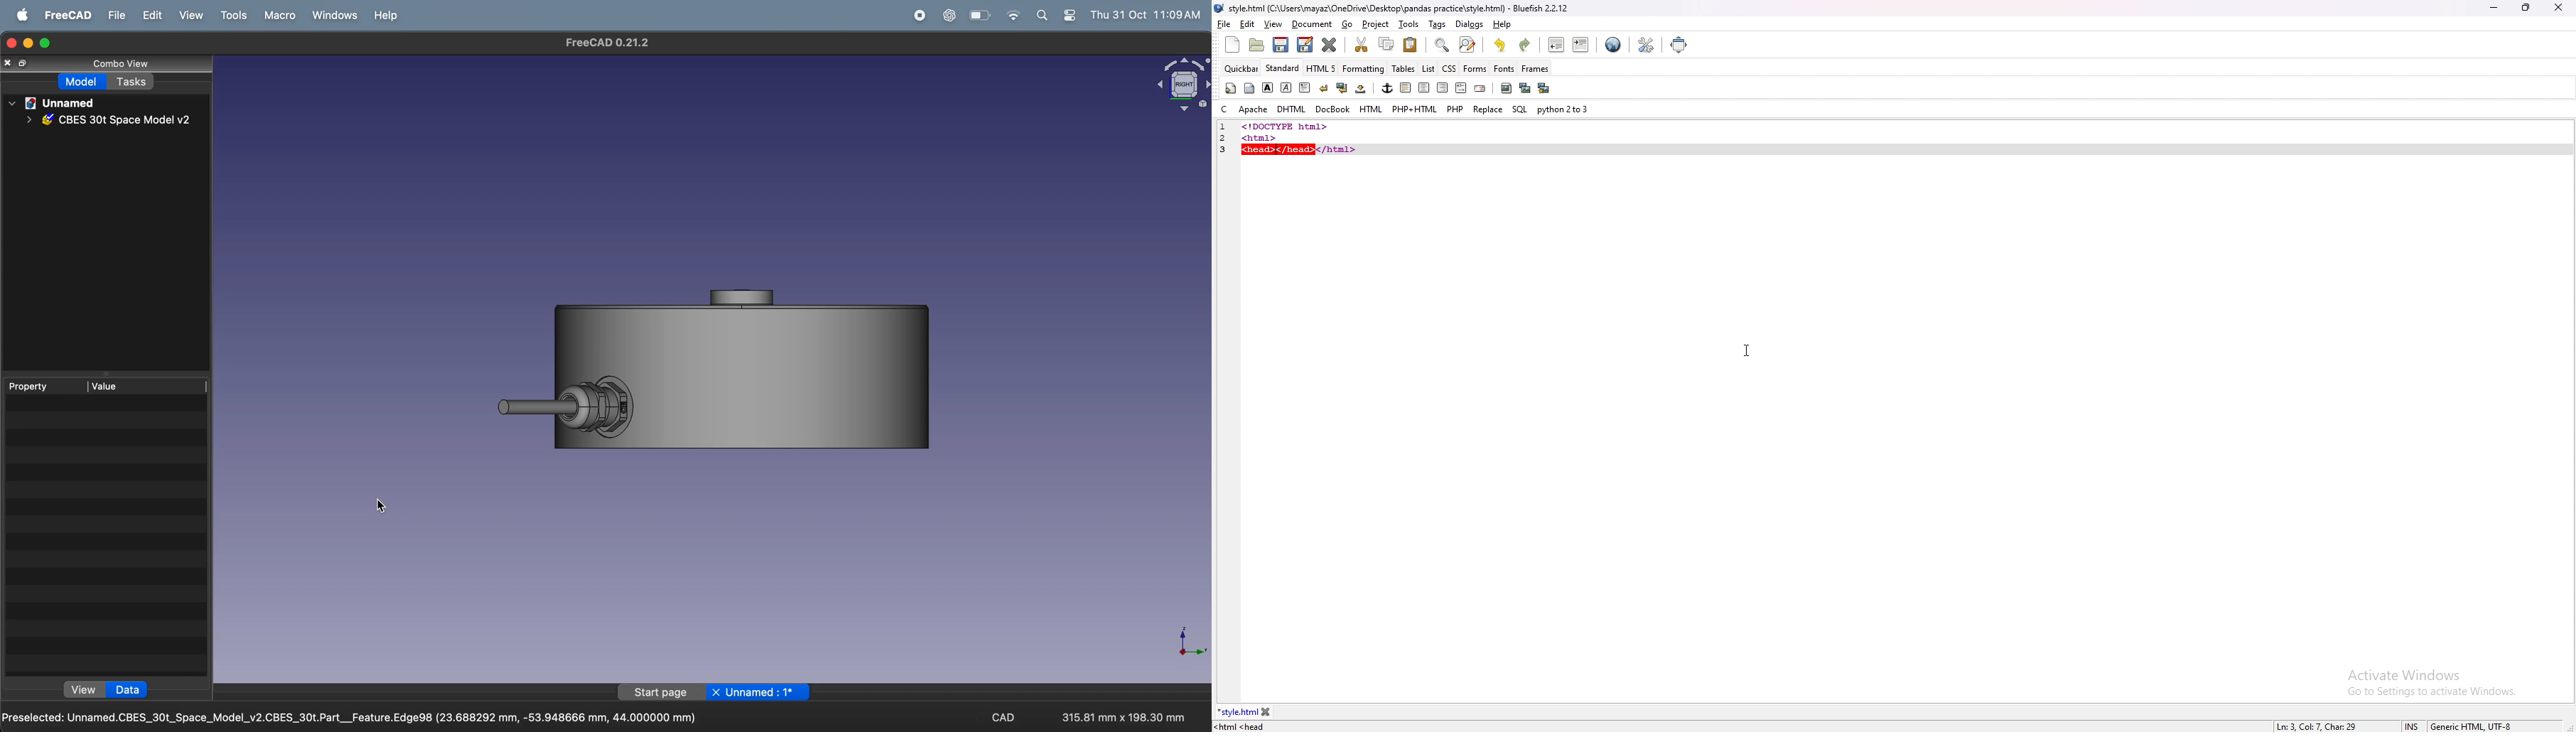  I want to click on formatting, so click(1364, 68).